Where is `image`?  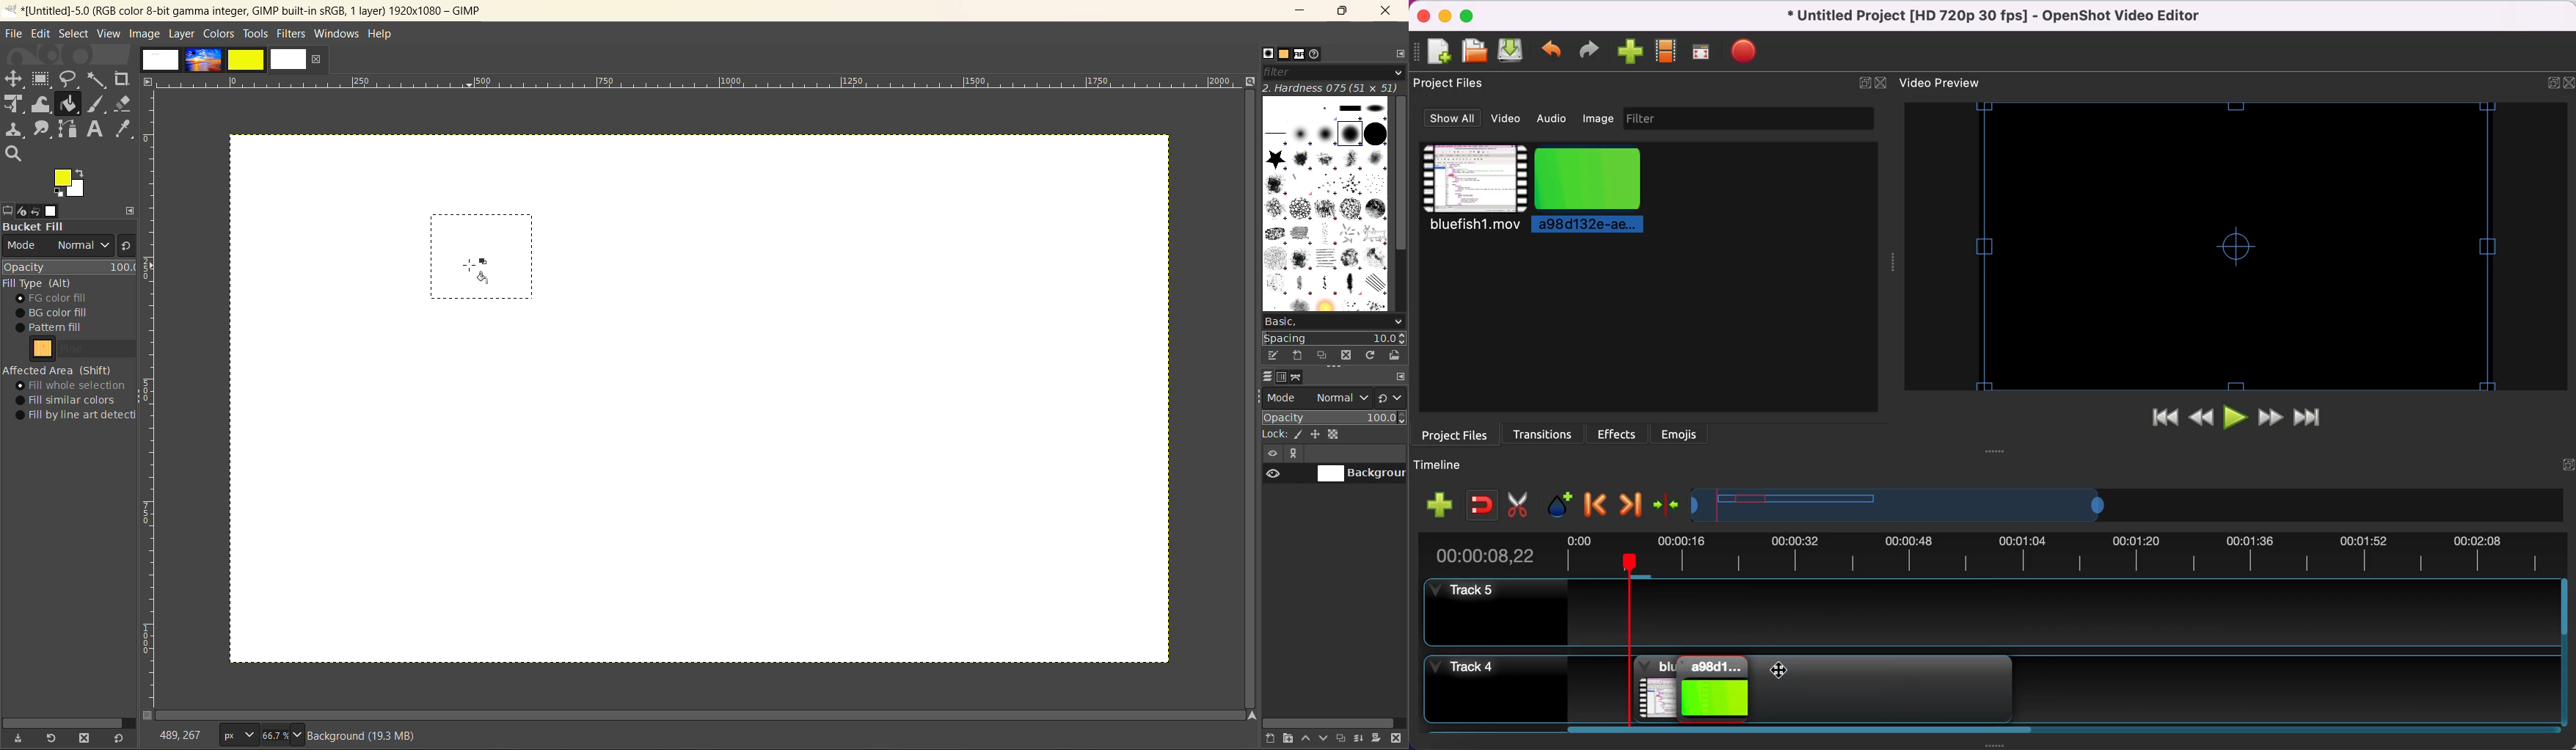
image is located at coordinates (1597, 118).